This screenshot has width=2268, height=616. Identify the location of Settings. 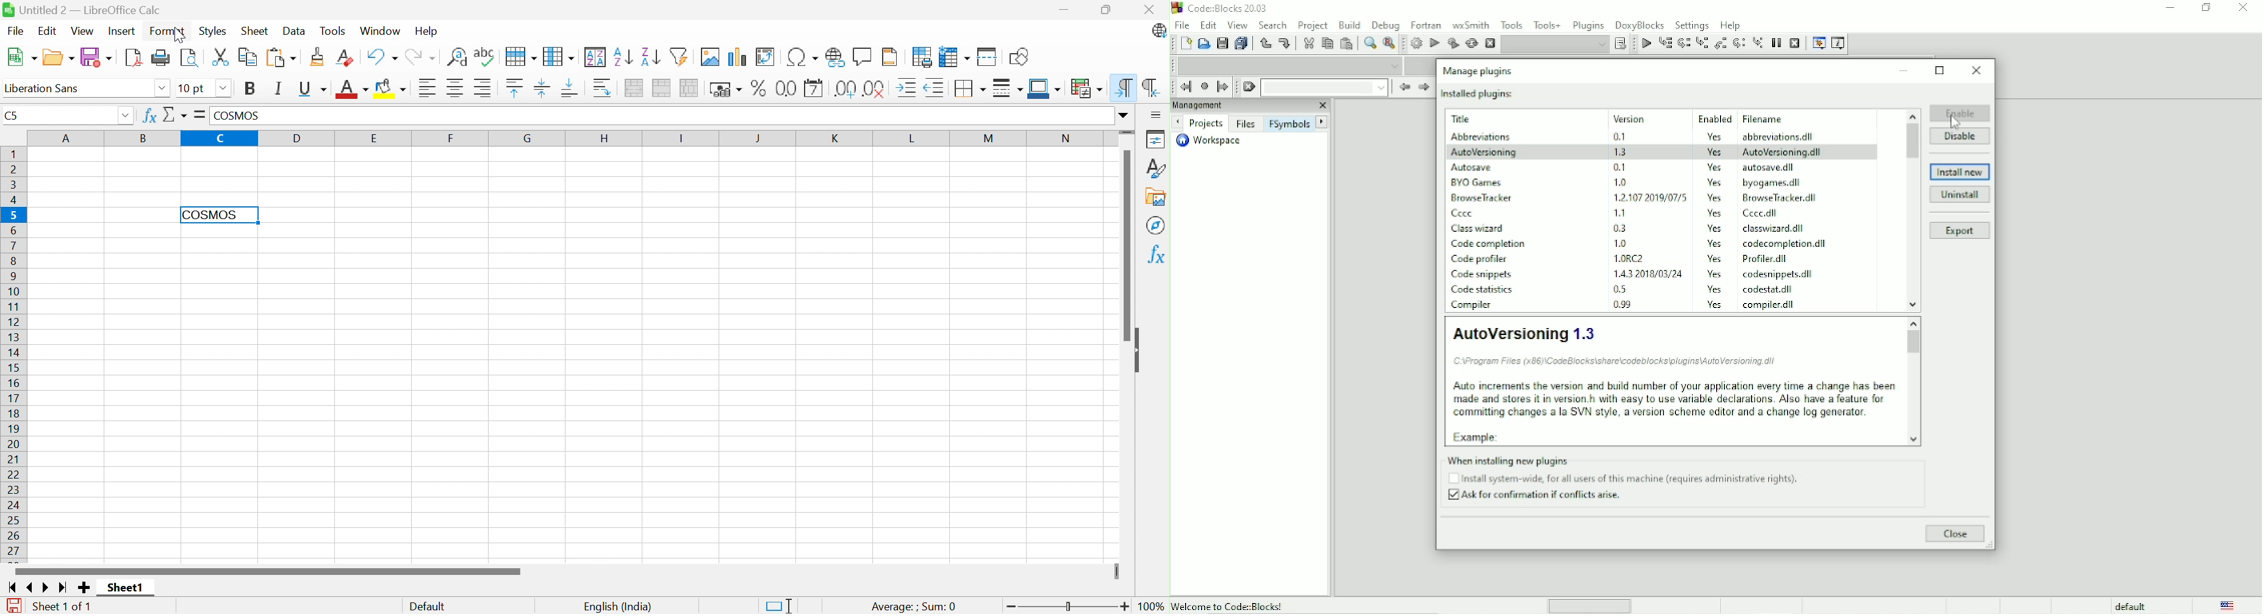
(1691, 25).